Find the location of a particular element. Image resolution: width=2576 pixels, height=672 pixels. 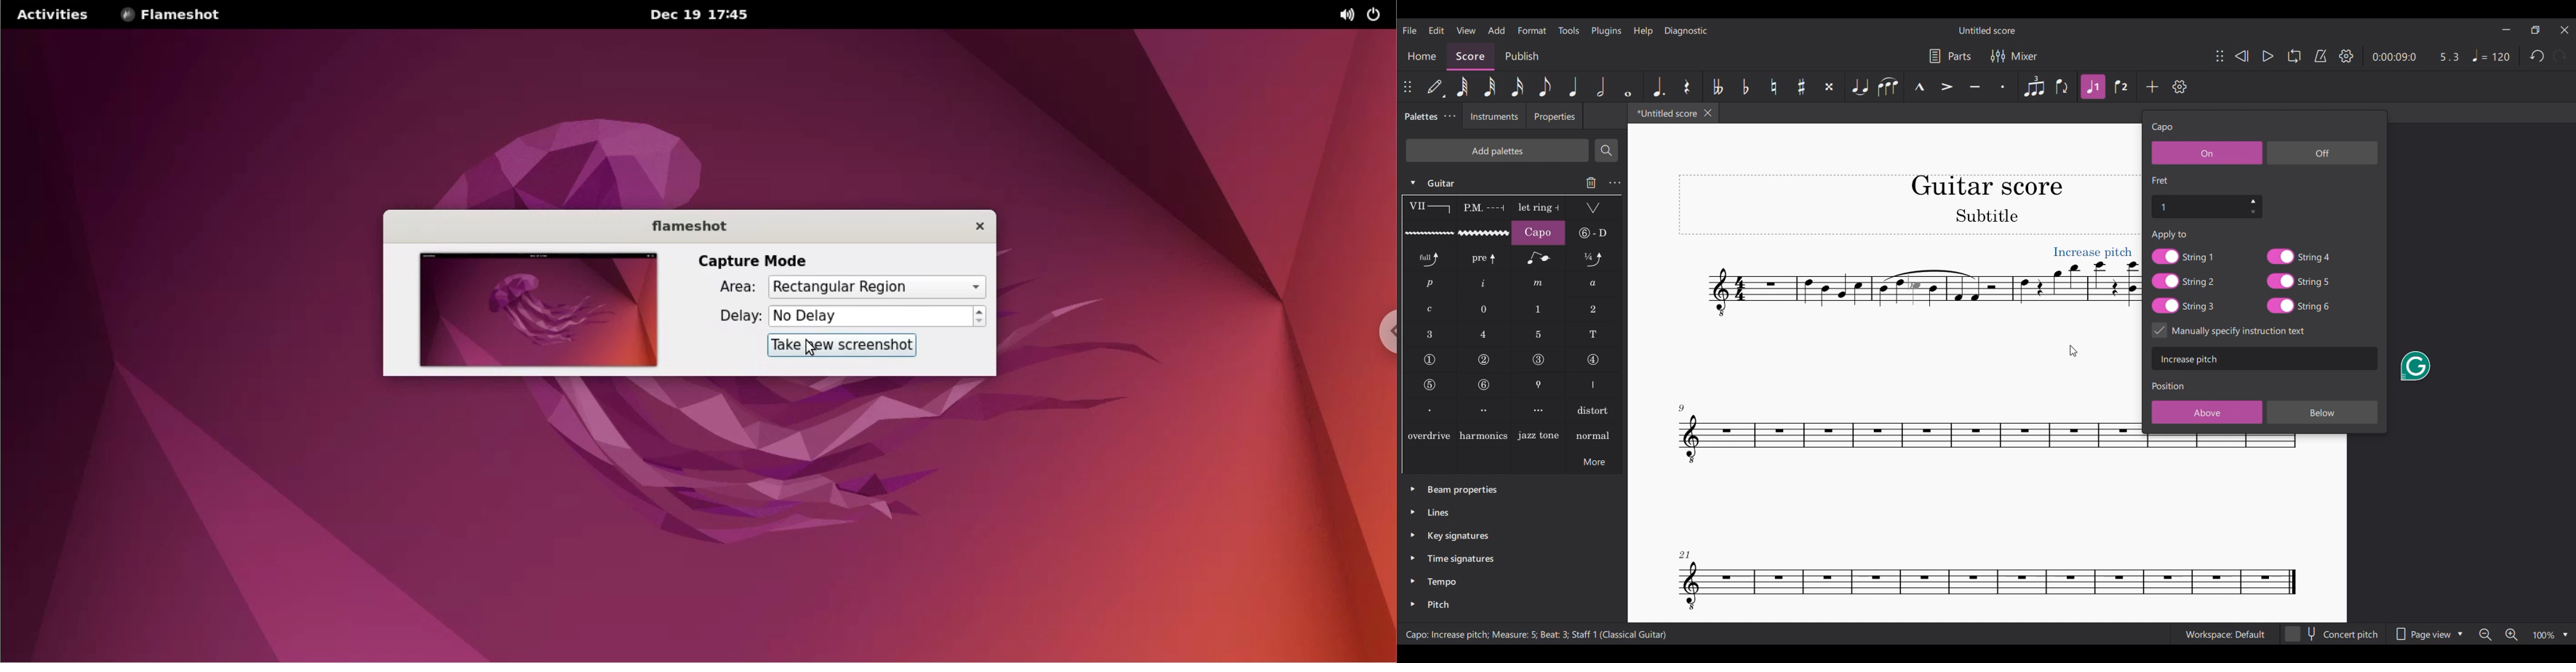

Current duration is located at coordinates (2394, 56).